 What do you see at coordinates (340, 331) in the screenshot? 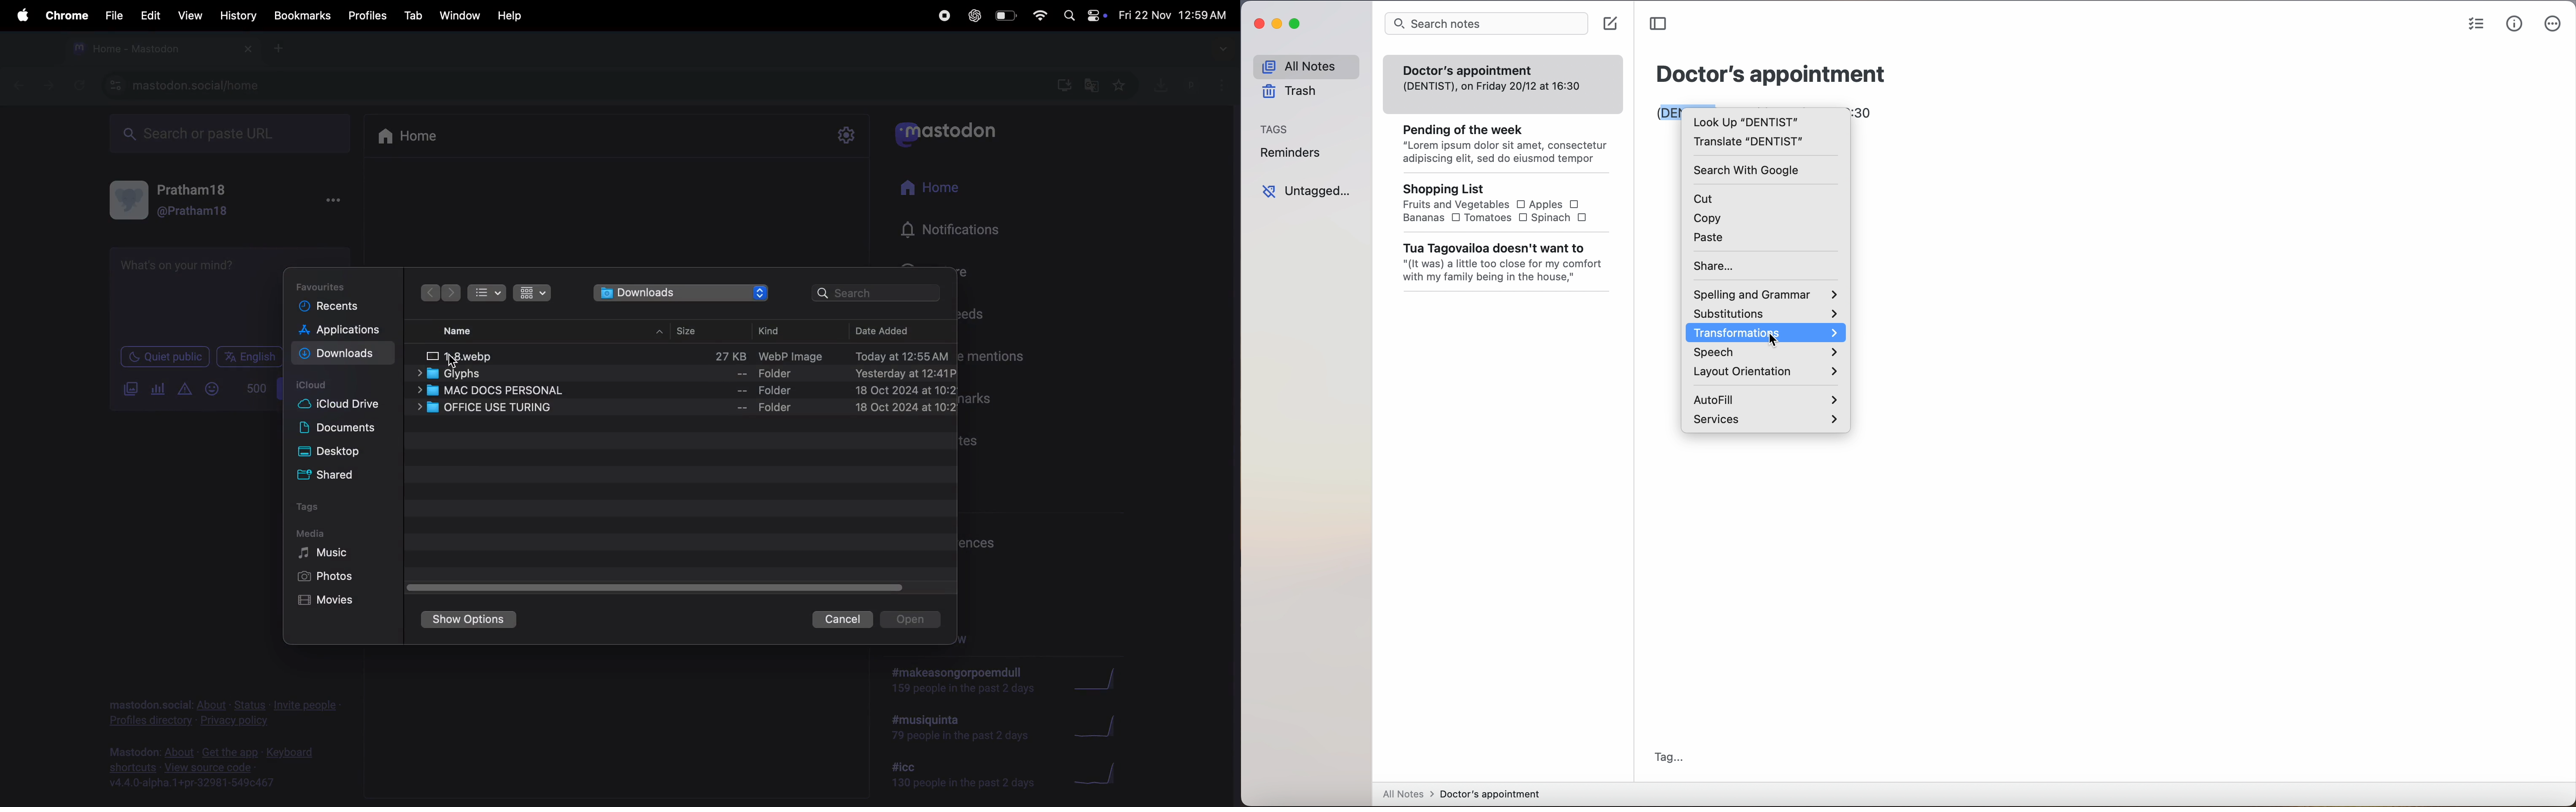
I see `applications` at bounding box center [340, 331].